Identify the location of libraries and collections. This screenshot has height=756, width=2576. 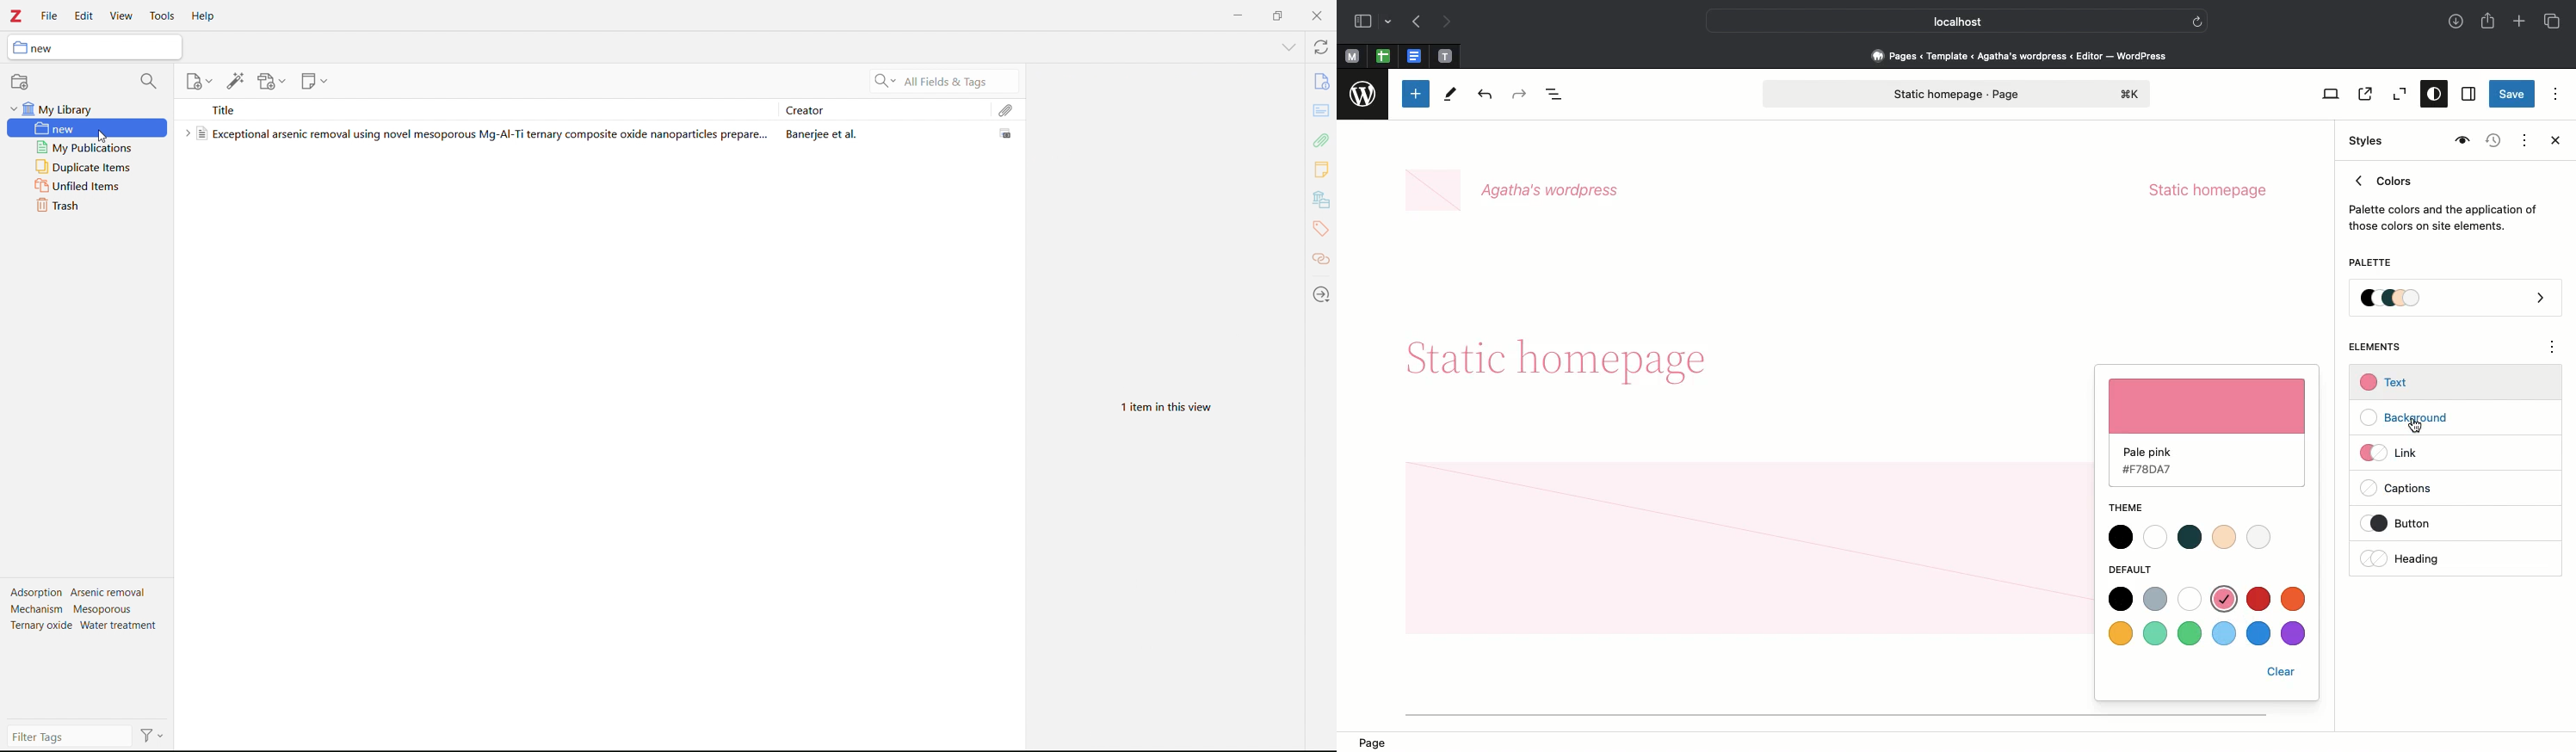
(1322, 201).